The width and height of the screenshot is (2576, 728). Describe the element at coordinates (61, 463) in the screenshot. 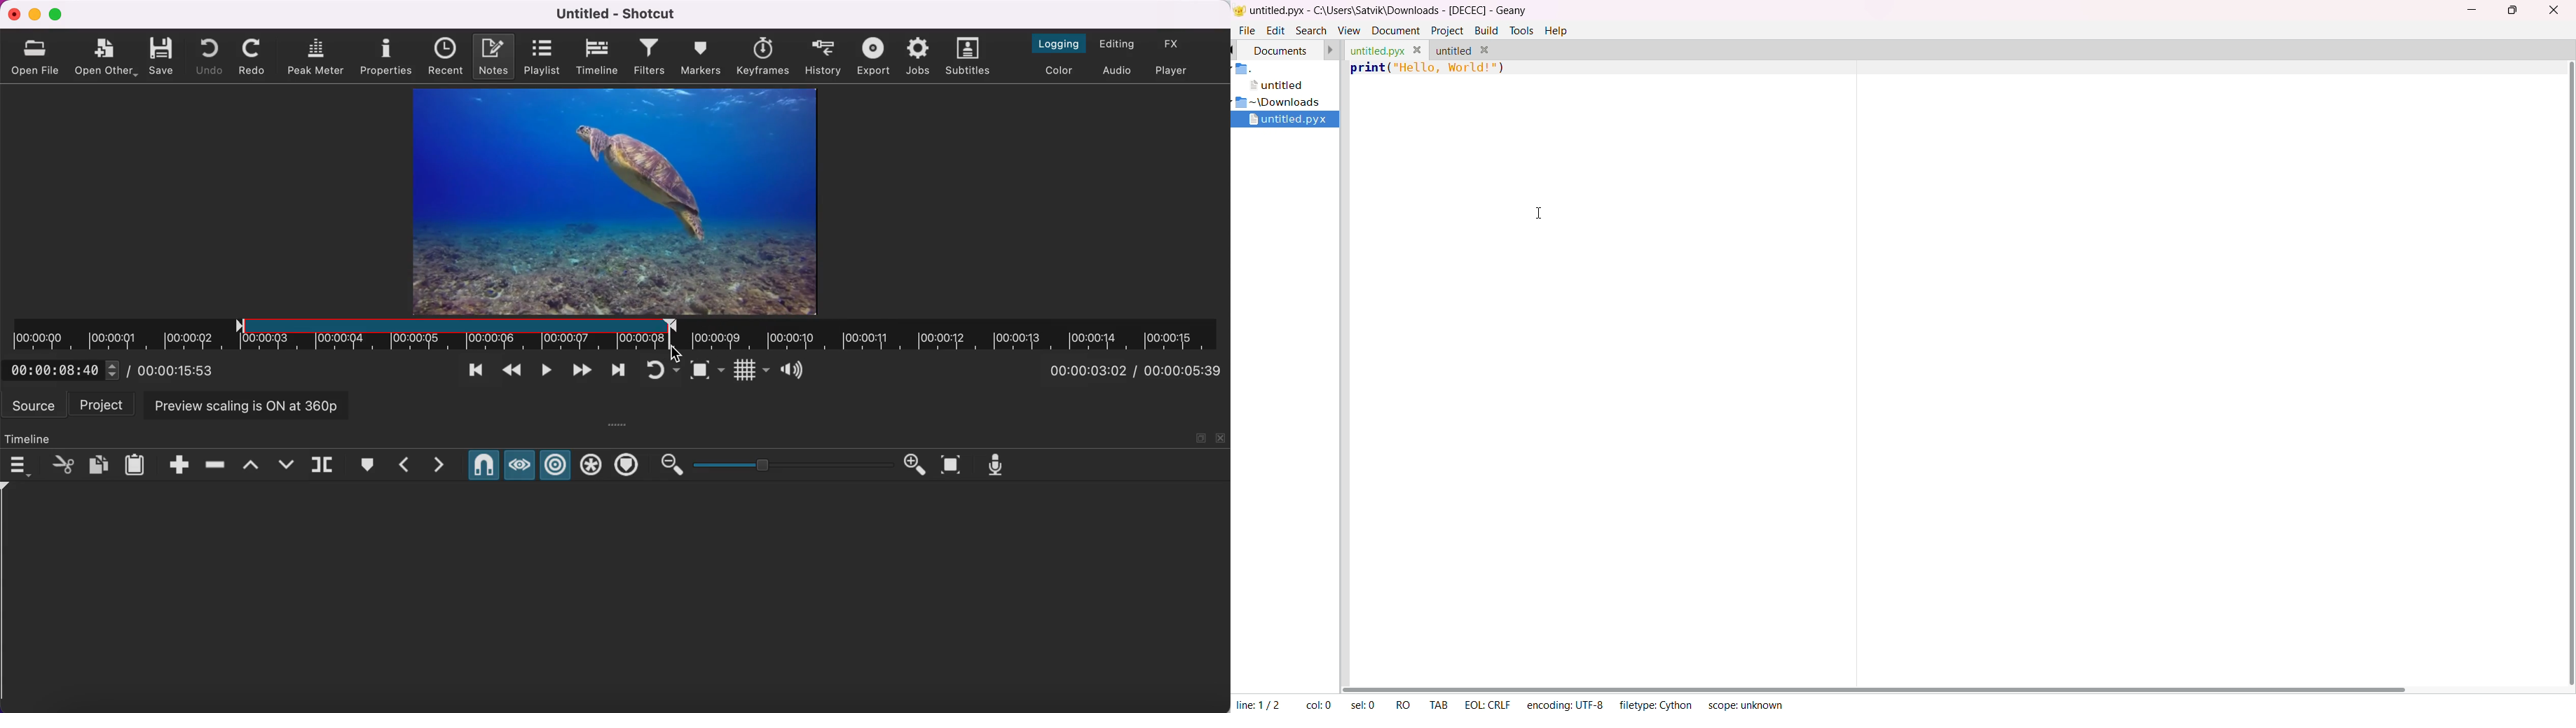

I see `cut` at that location.